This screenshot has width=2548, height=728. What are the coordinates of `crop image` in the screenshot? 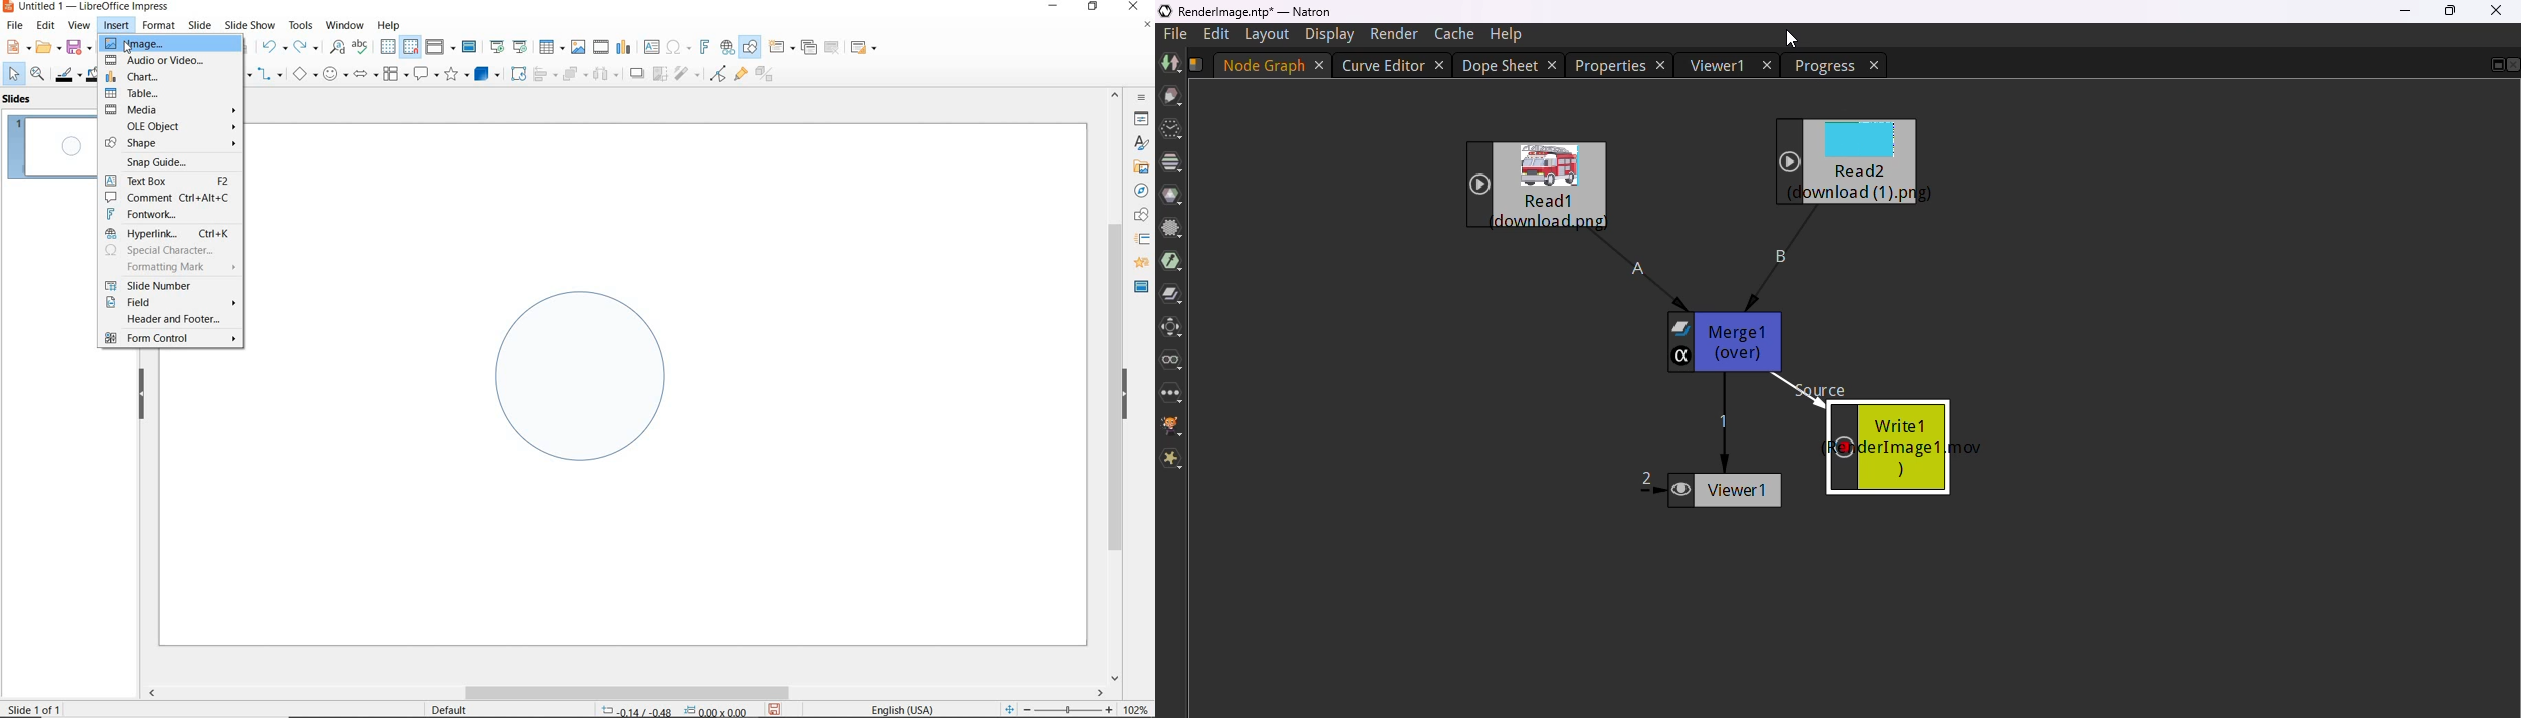 It's located at (660, 72).